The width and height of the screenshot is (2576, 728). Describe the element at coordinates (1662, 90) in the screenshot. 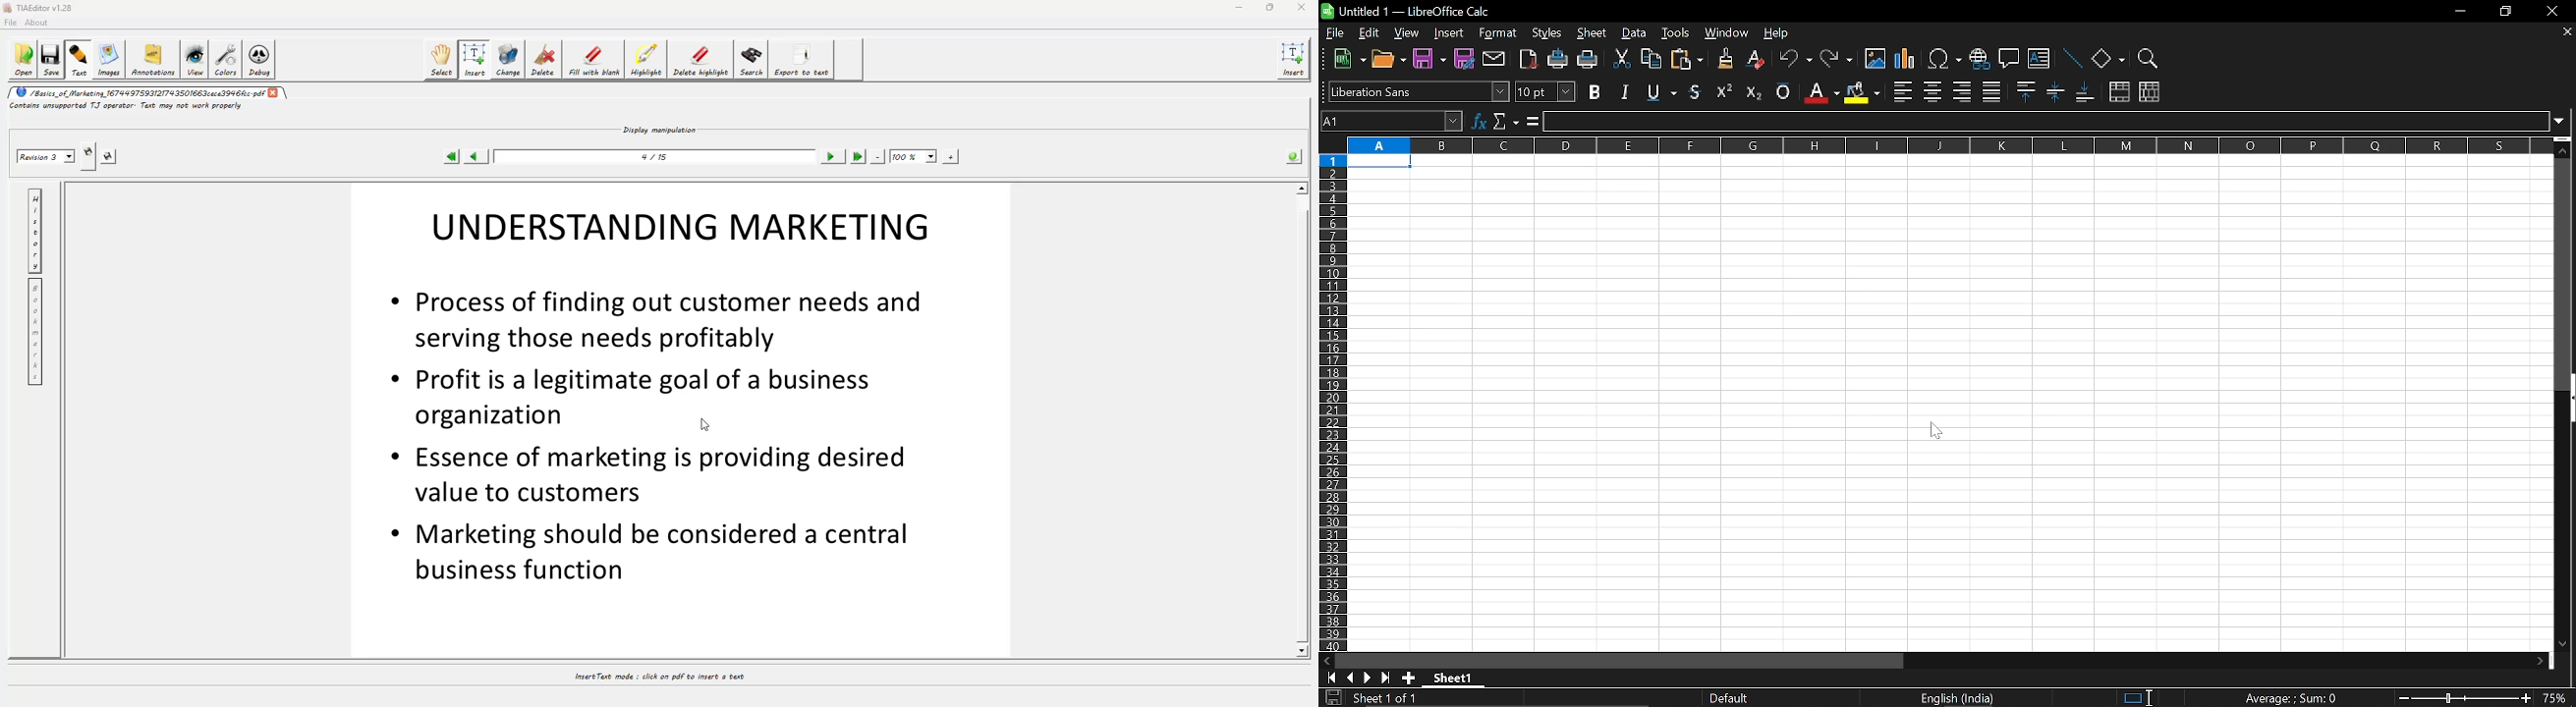

I see `strikethough` at that location.